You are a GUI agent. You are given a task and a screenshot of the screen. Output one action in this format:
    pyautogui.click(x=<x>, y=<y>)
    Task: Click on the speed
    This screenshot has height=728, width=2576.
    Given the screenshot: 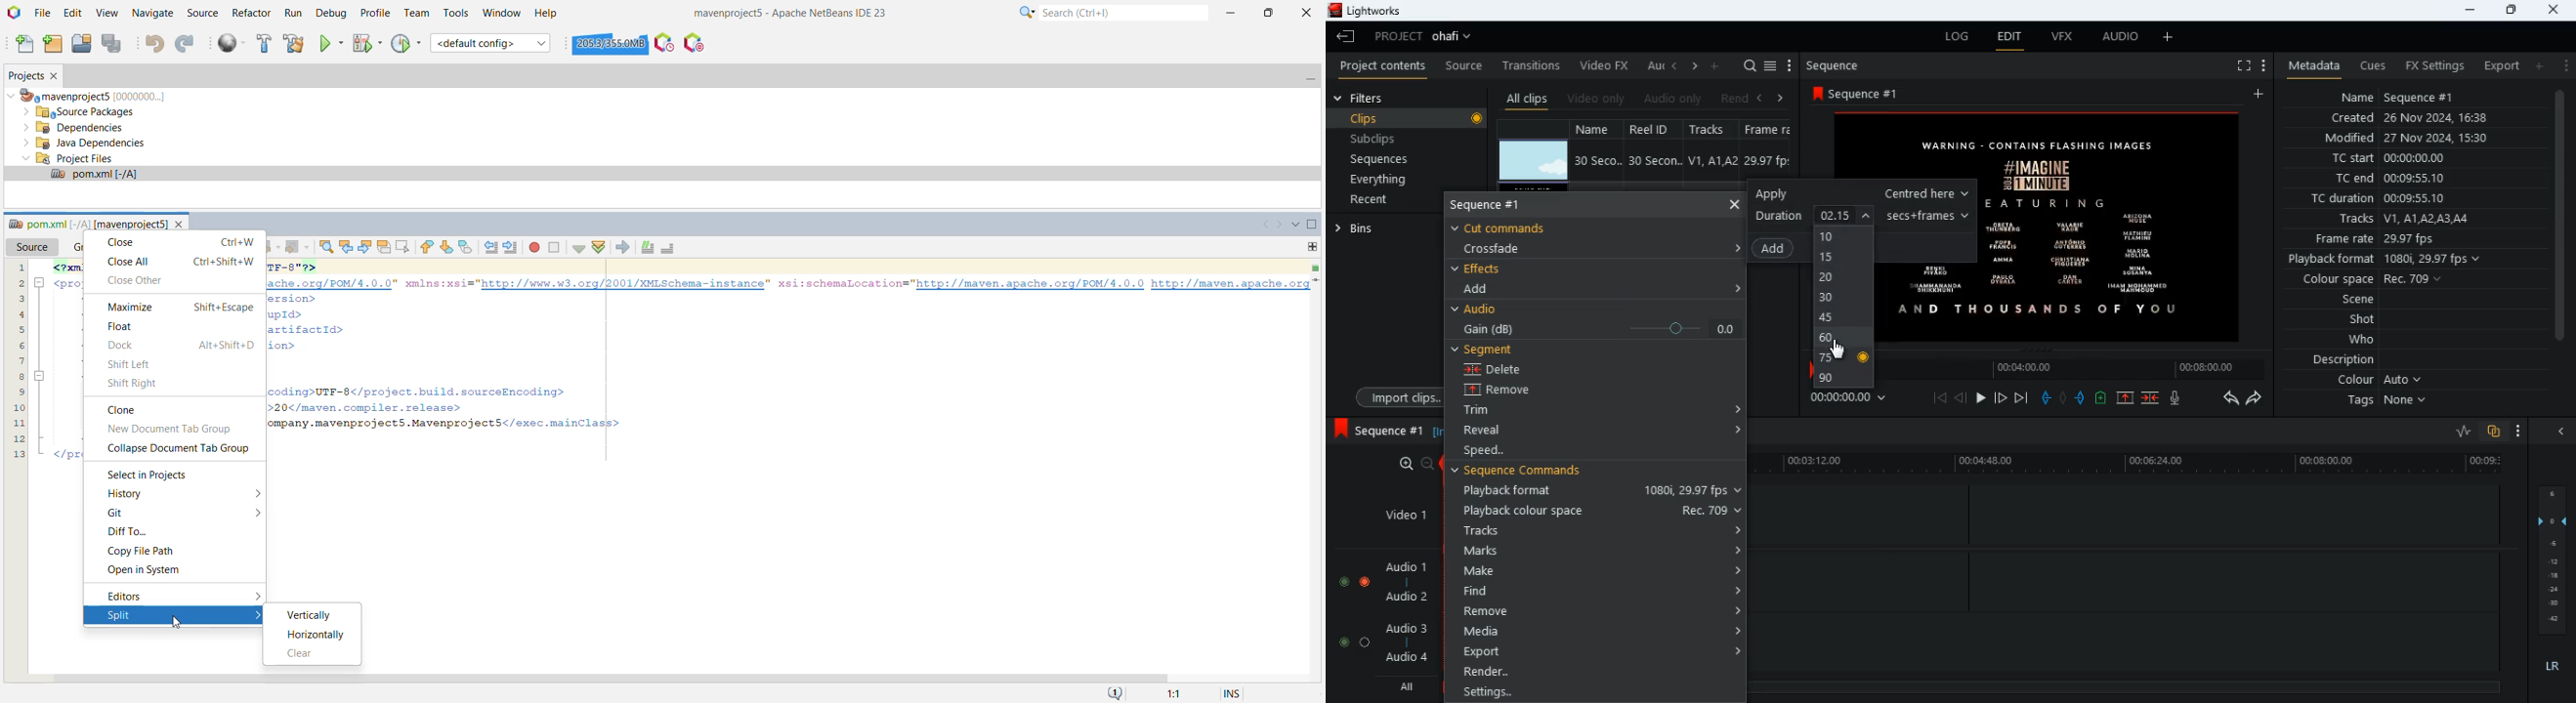 What is the action you would take?
    pyautogui.click(x=1505, y=451)
    